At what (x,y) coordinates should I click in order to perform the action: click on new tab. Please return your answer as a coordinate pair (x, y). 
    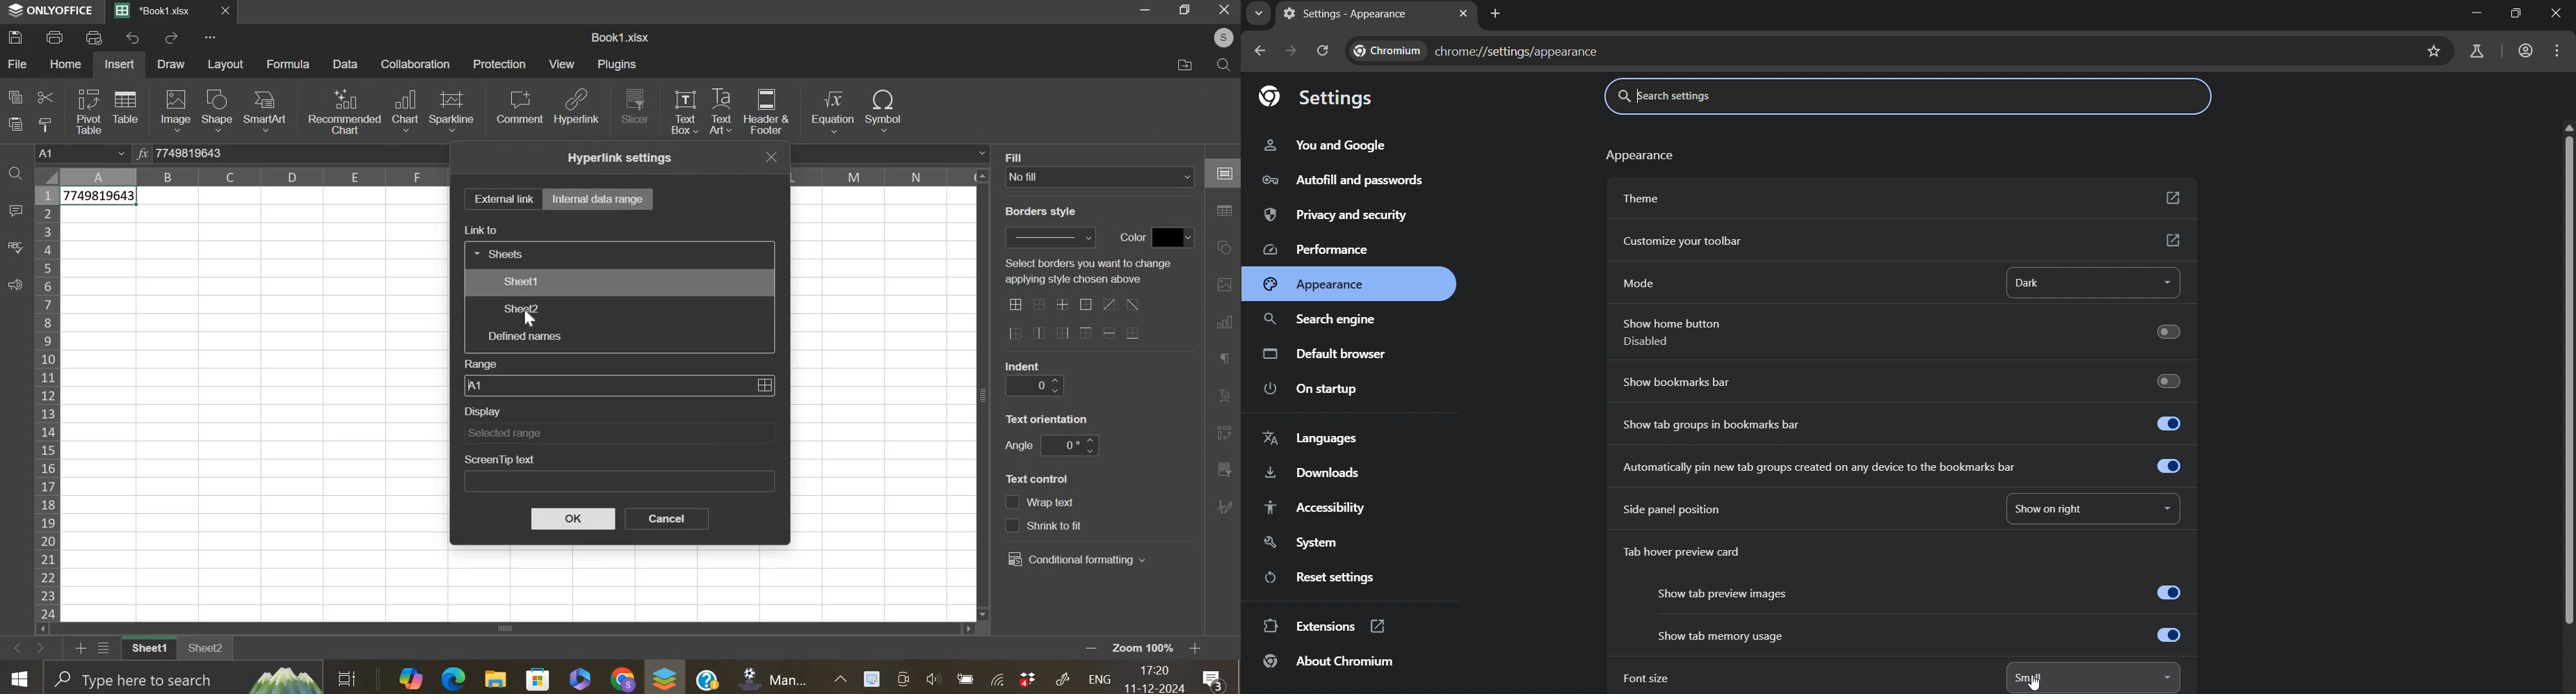
    Looking at the image, I should click on (1496, 15).